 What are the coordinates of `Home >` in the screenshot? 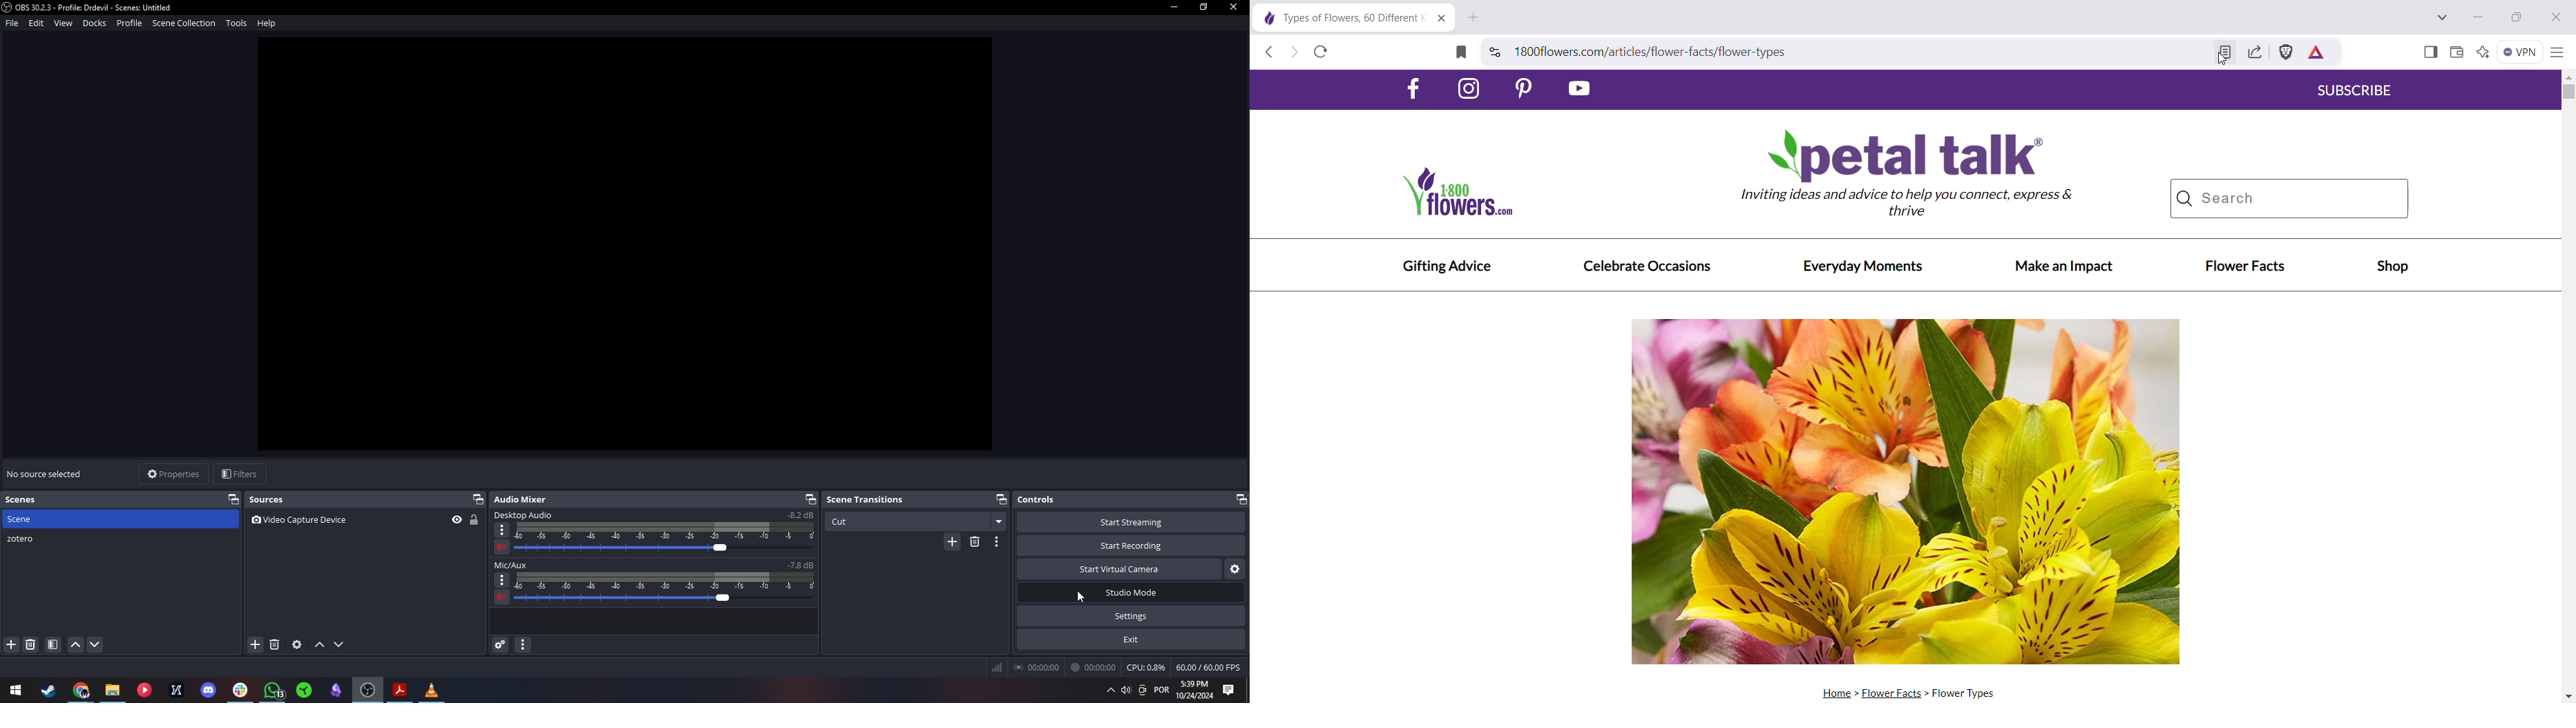 It's located at (1836, 693).